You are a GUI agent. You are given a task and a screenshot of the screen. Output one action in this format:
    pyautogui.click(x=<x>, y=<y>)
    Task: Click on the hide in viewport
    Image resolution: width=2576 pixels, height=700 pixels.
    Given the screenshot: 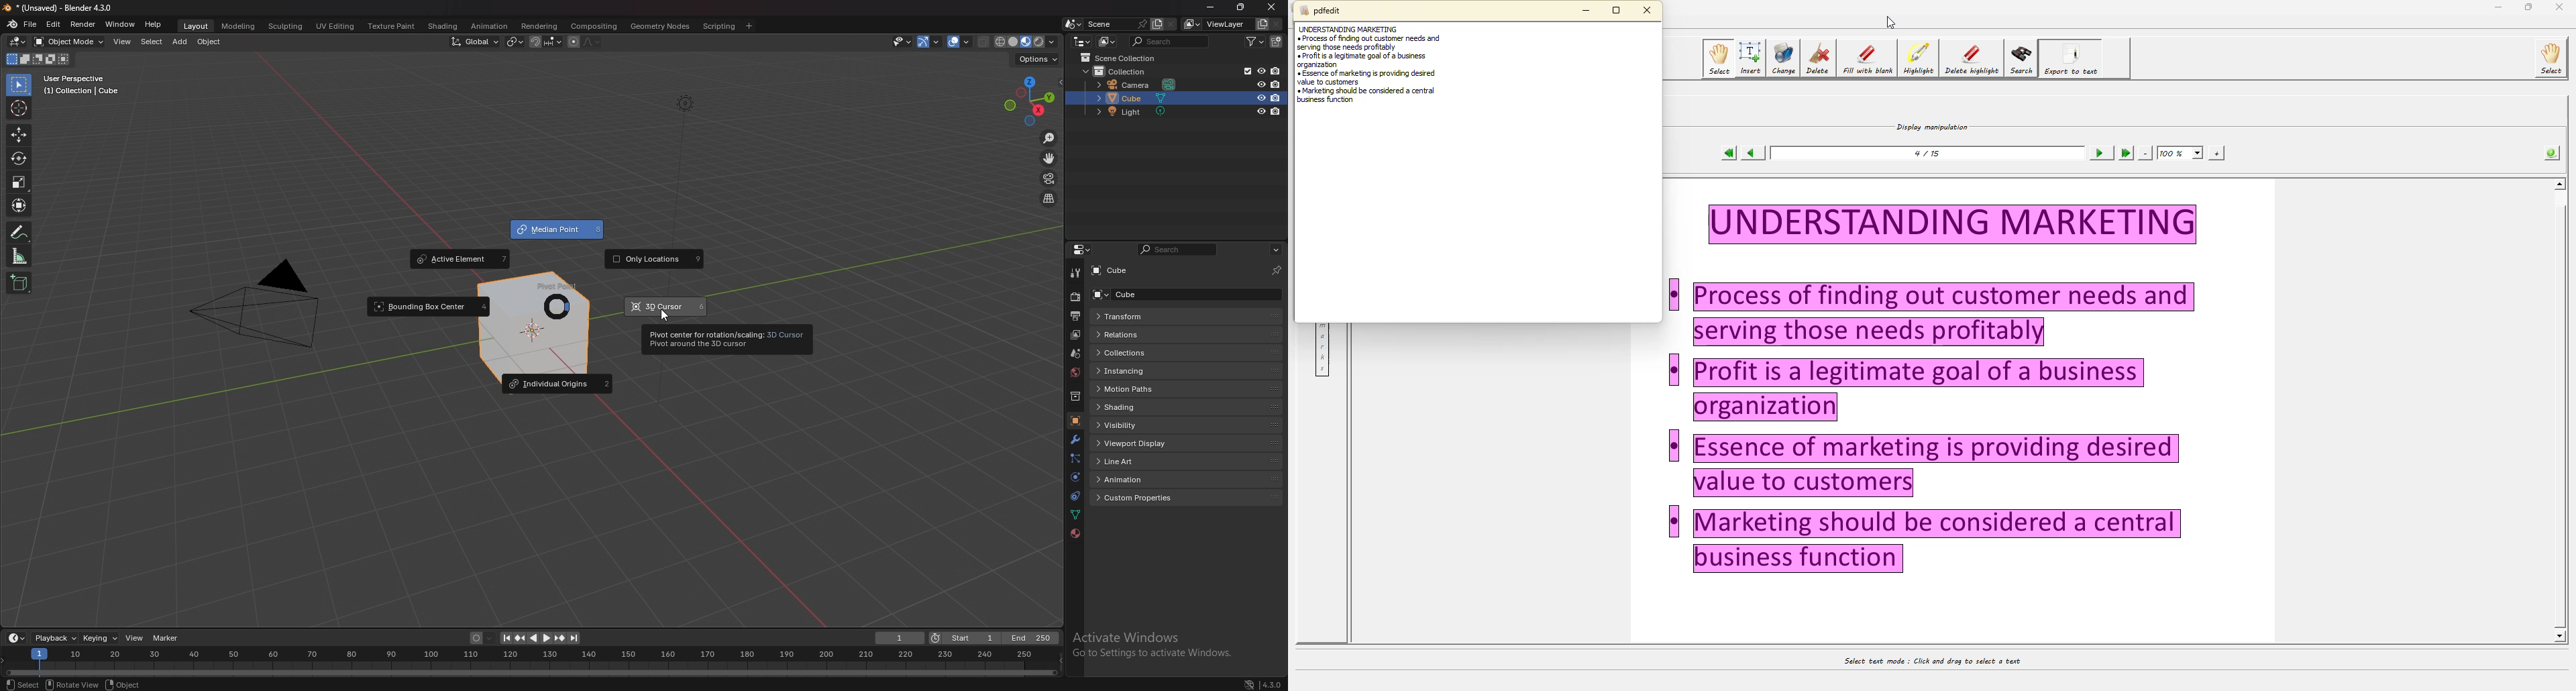 What is the action you would take?
    pyautogui.click(x=1261, y=97)
    